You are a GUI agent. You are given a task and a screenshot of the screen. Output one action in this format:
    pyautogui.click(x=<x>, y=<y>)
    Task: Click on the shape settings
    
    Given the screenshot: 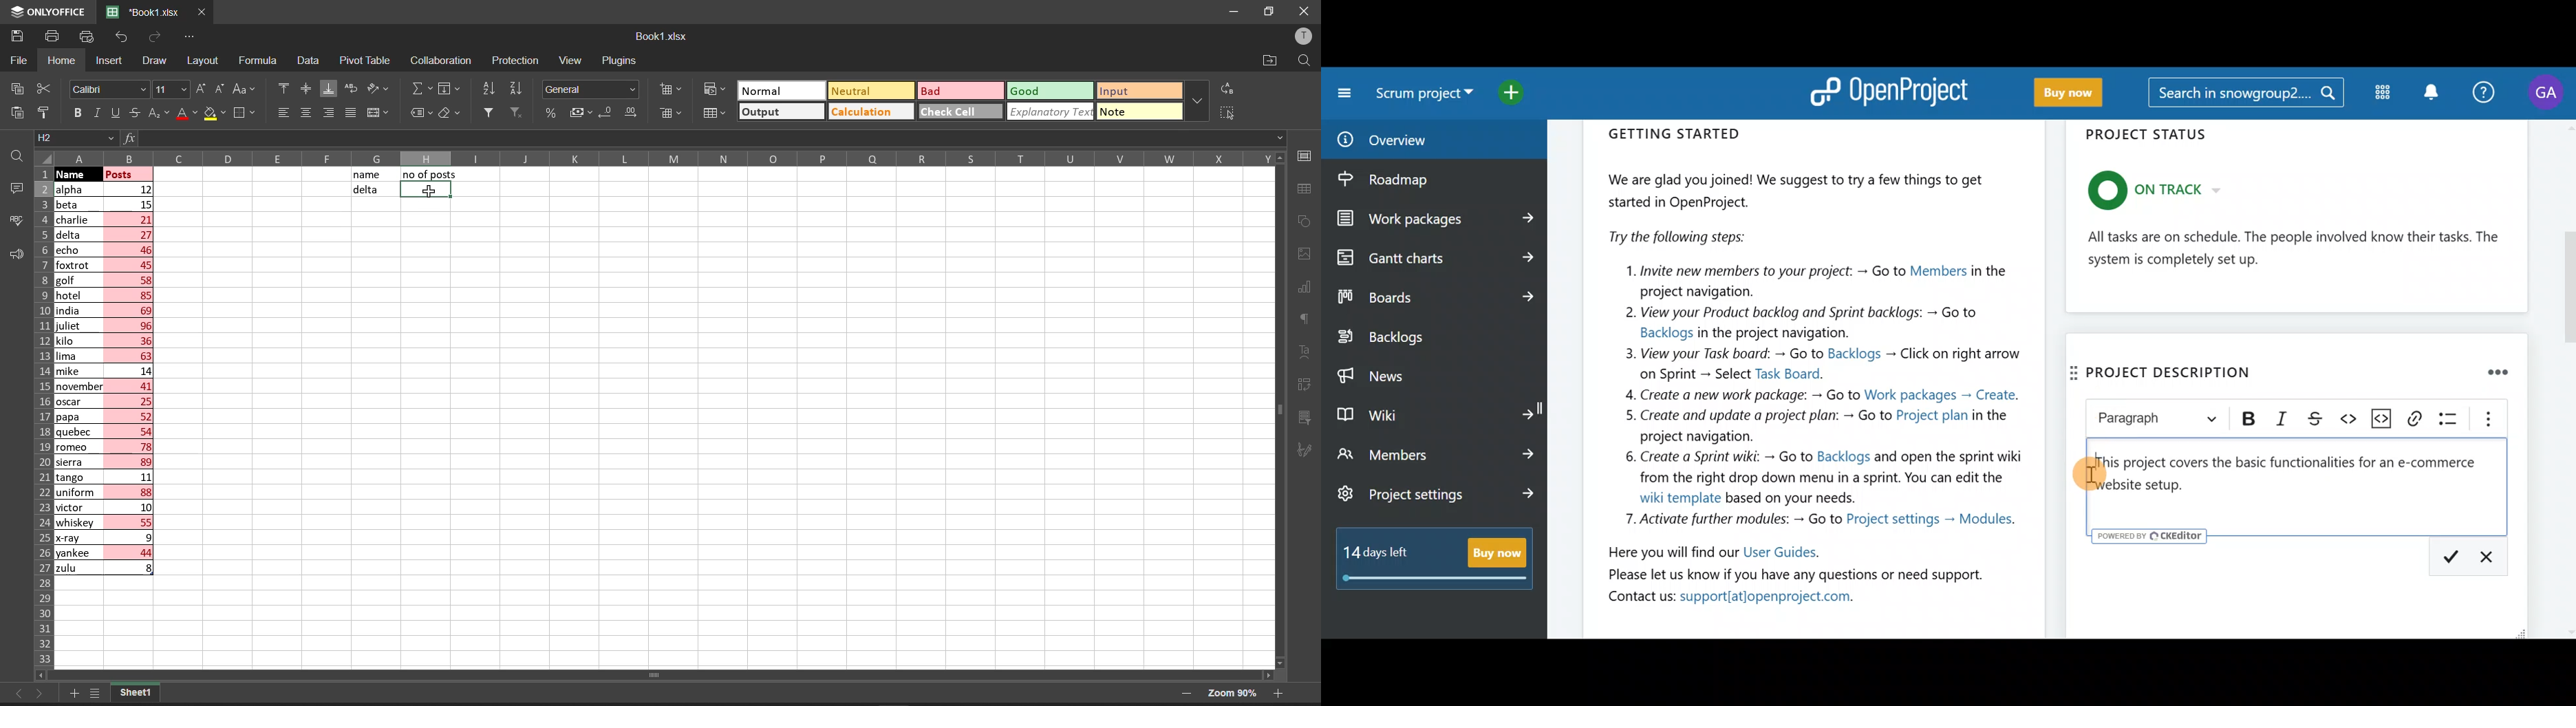 What is the action you would take?
    pyautogui.click(x=1307, y=222)
    